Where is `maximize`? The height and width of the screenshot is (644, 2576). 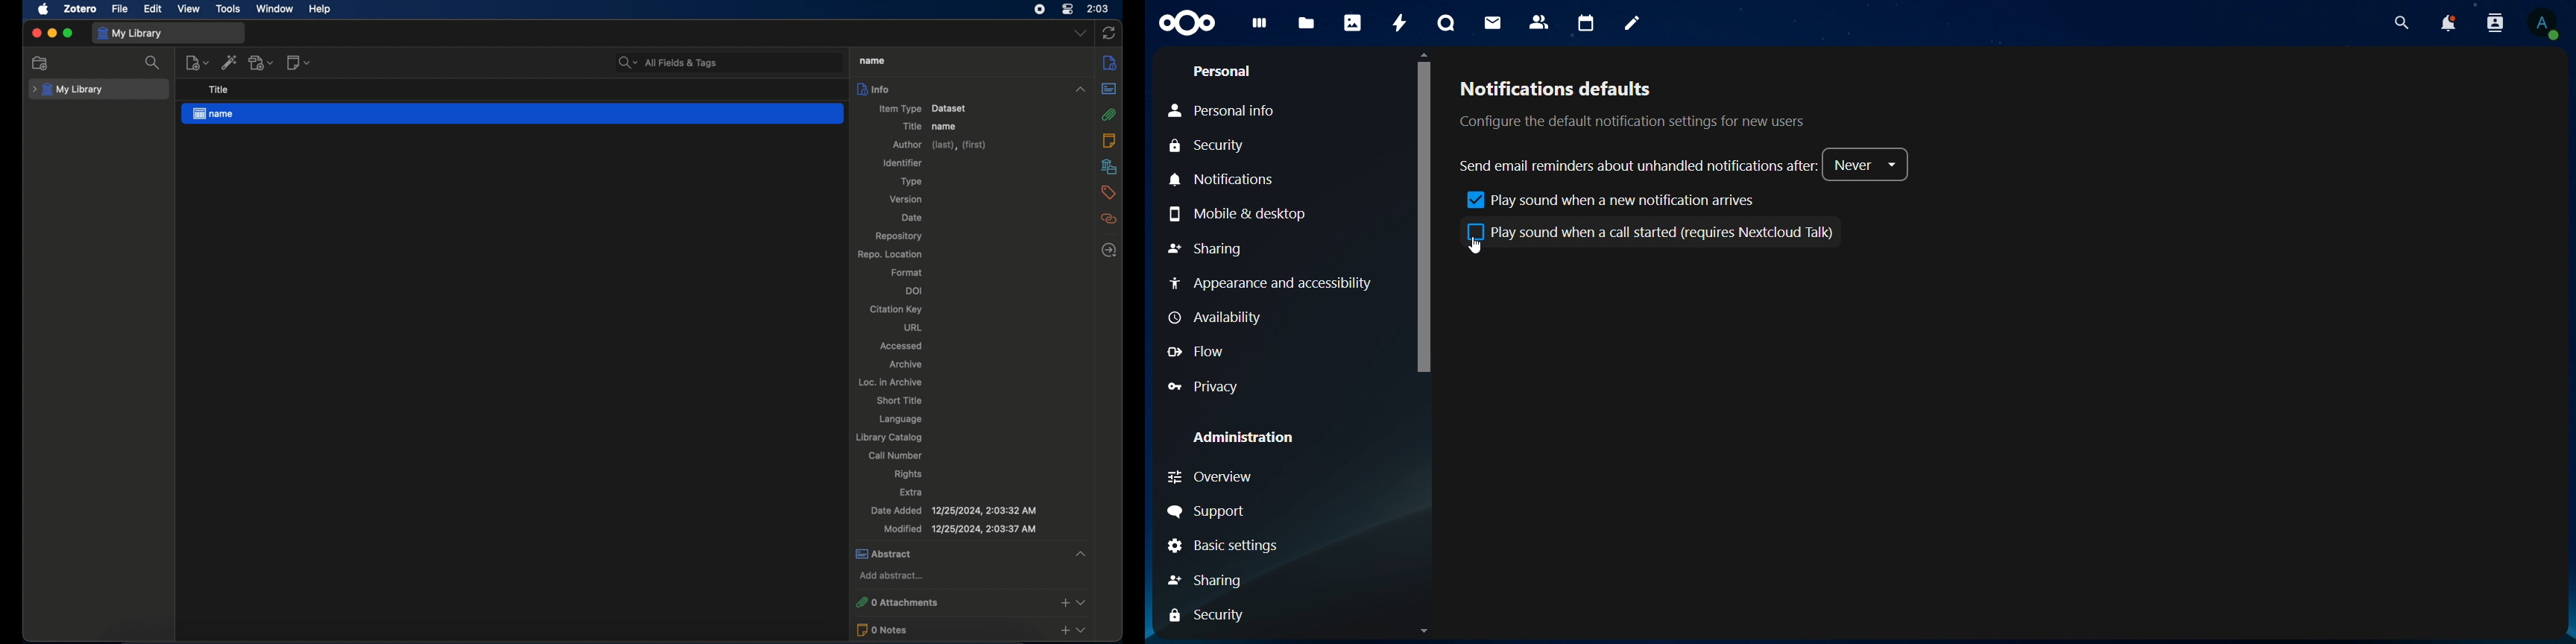 maximize is located at coordinates (69, 33).